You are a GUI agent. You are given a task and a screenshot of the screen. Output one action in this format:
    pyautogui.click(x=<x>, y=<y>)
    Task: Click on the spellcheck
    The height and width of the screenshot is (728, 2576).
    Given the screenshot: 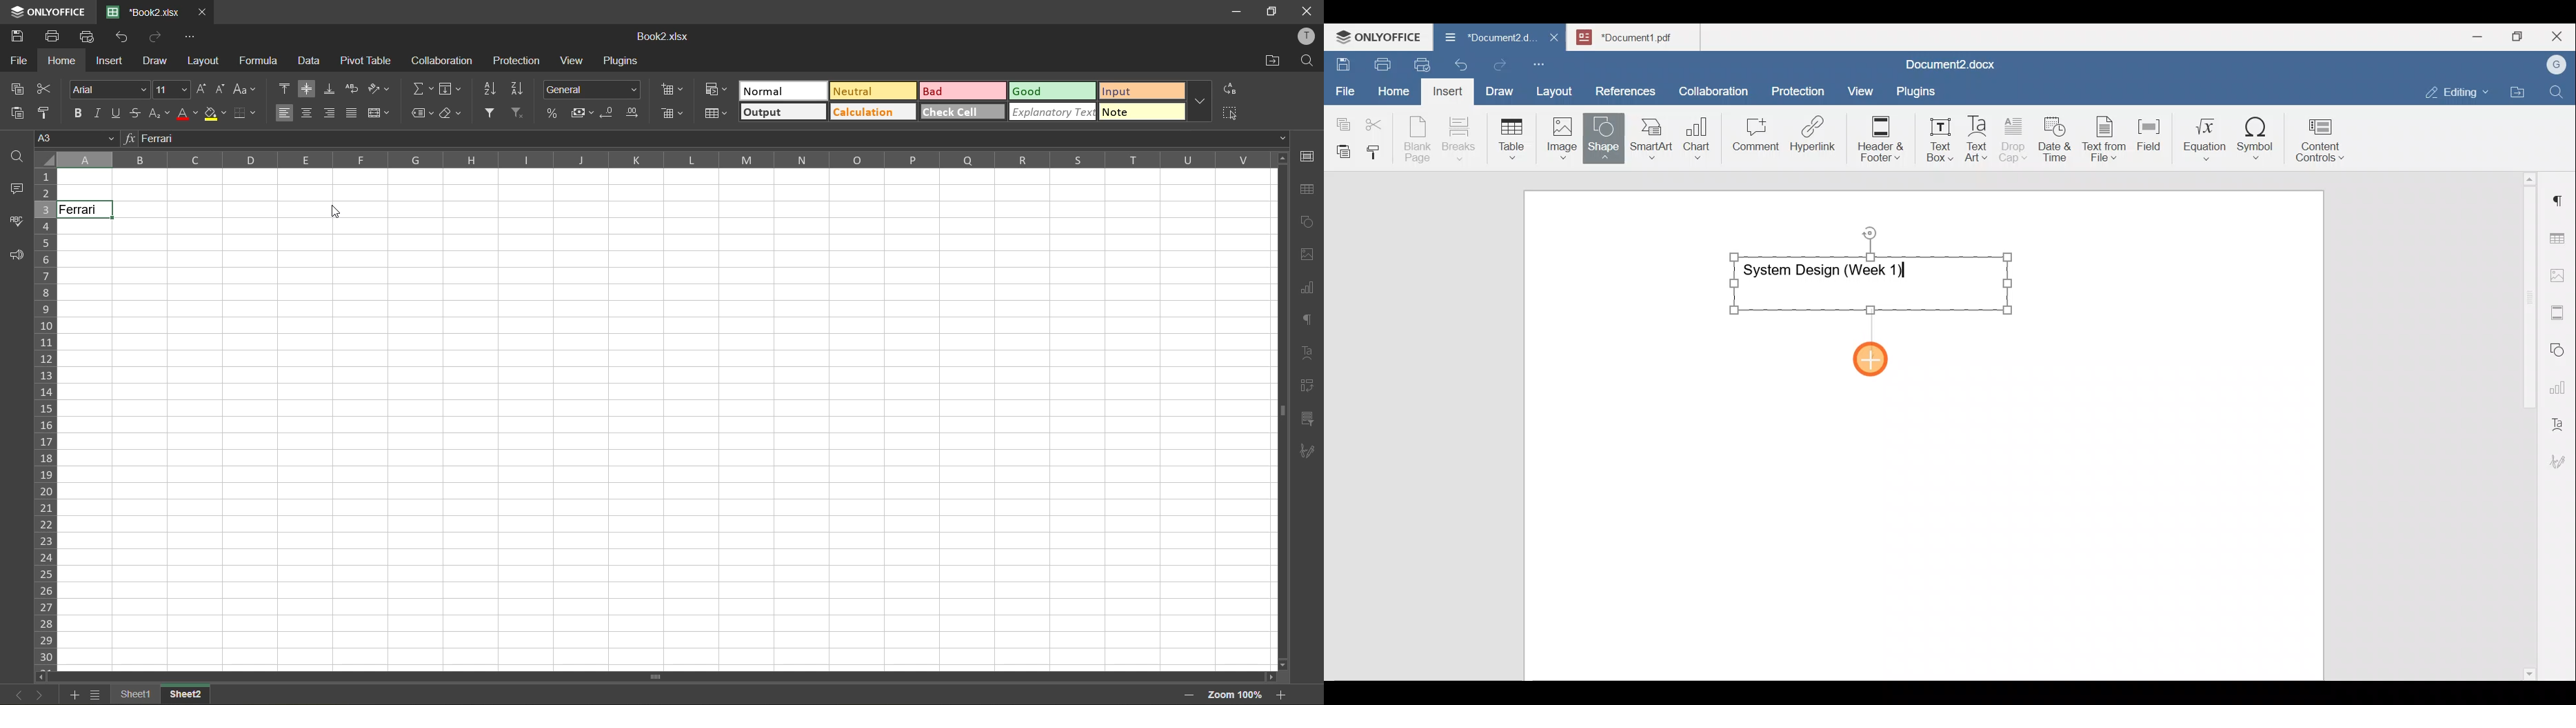 What is the action you would take?
    pyautogui.click(x=17, y=221)
    